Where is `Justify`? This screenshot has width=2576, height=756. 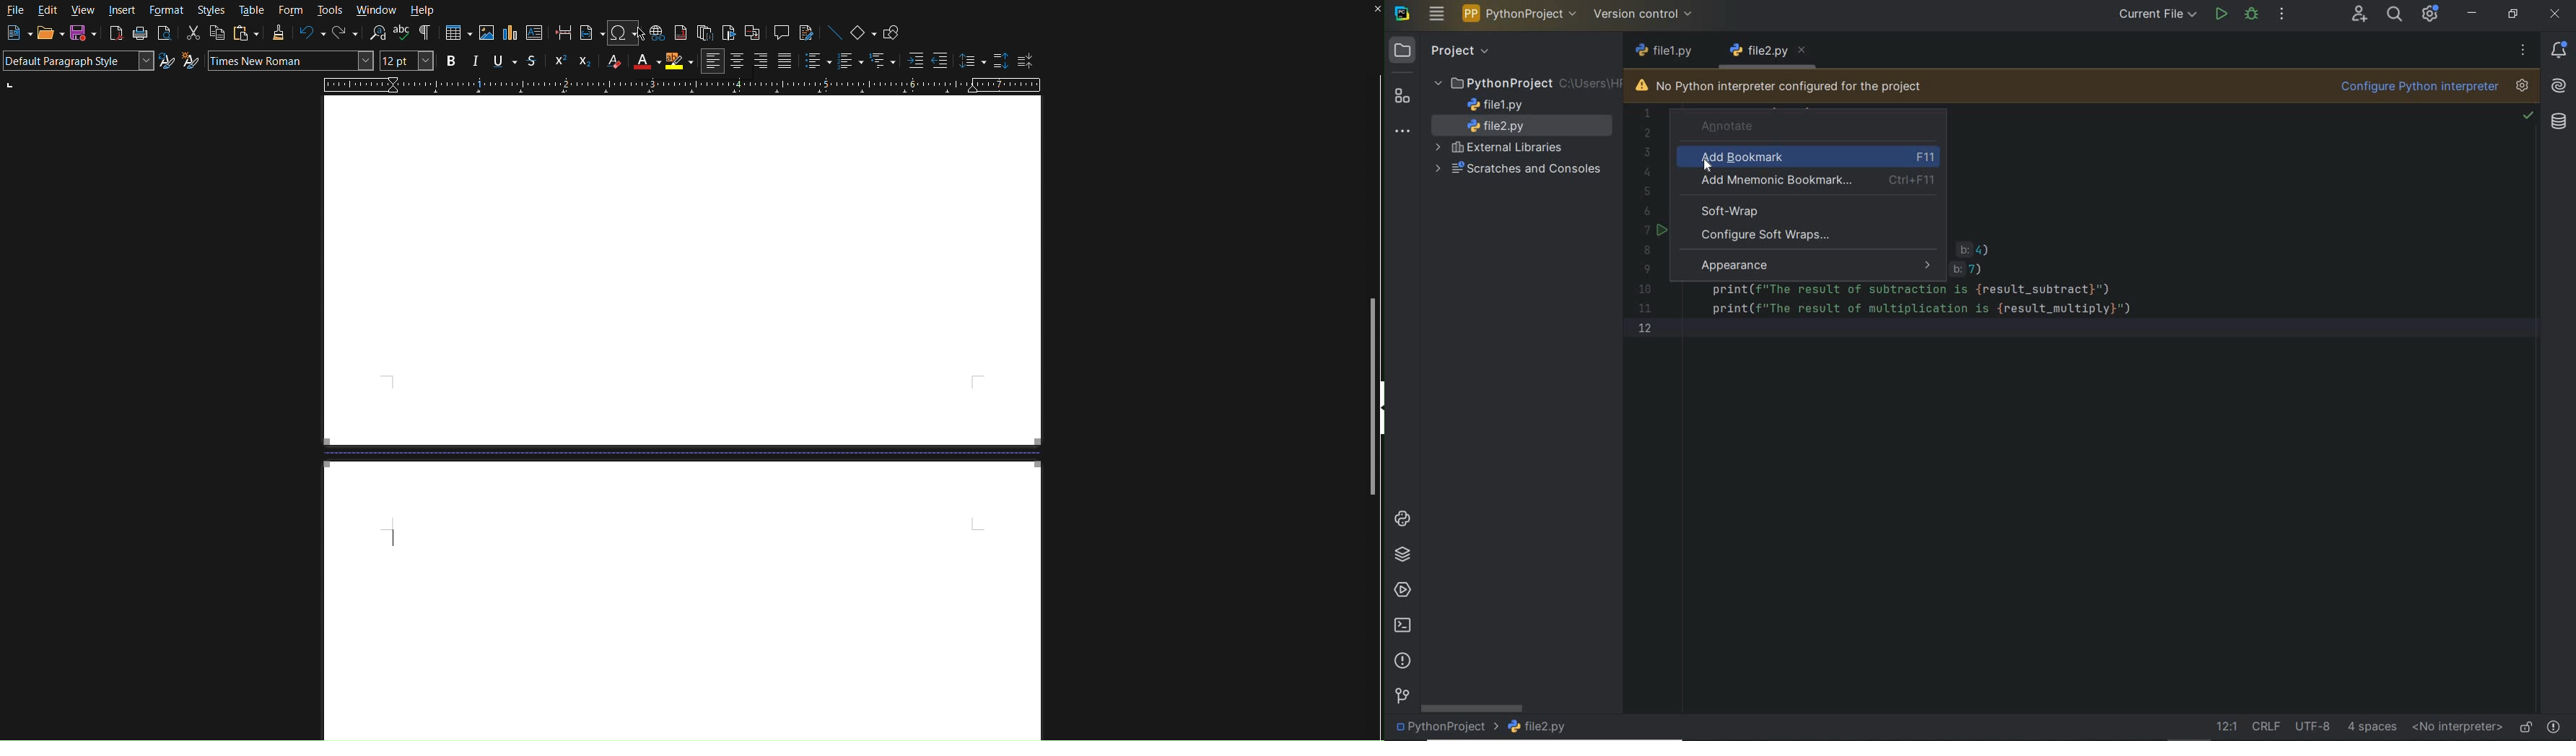
Justify is located at coordinates (785, 61).